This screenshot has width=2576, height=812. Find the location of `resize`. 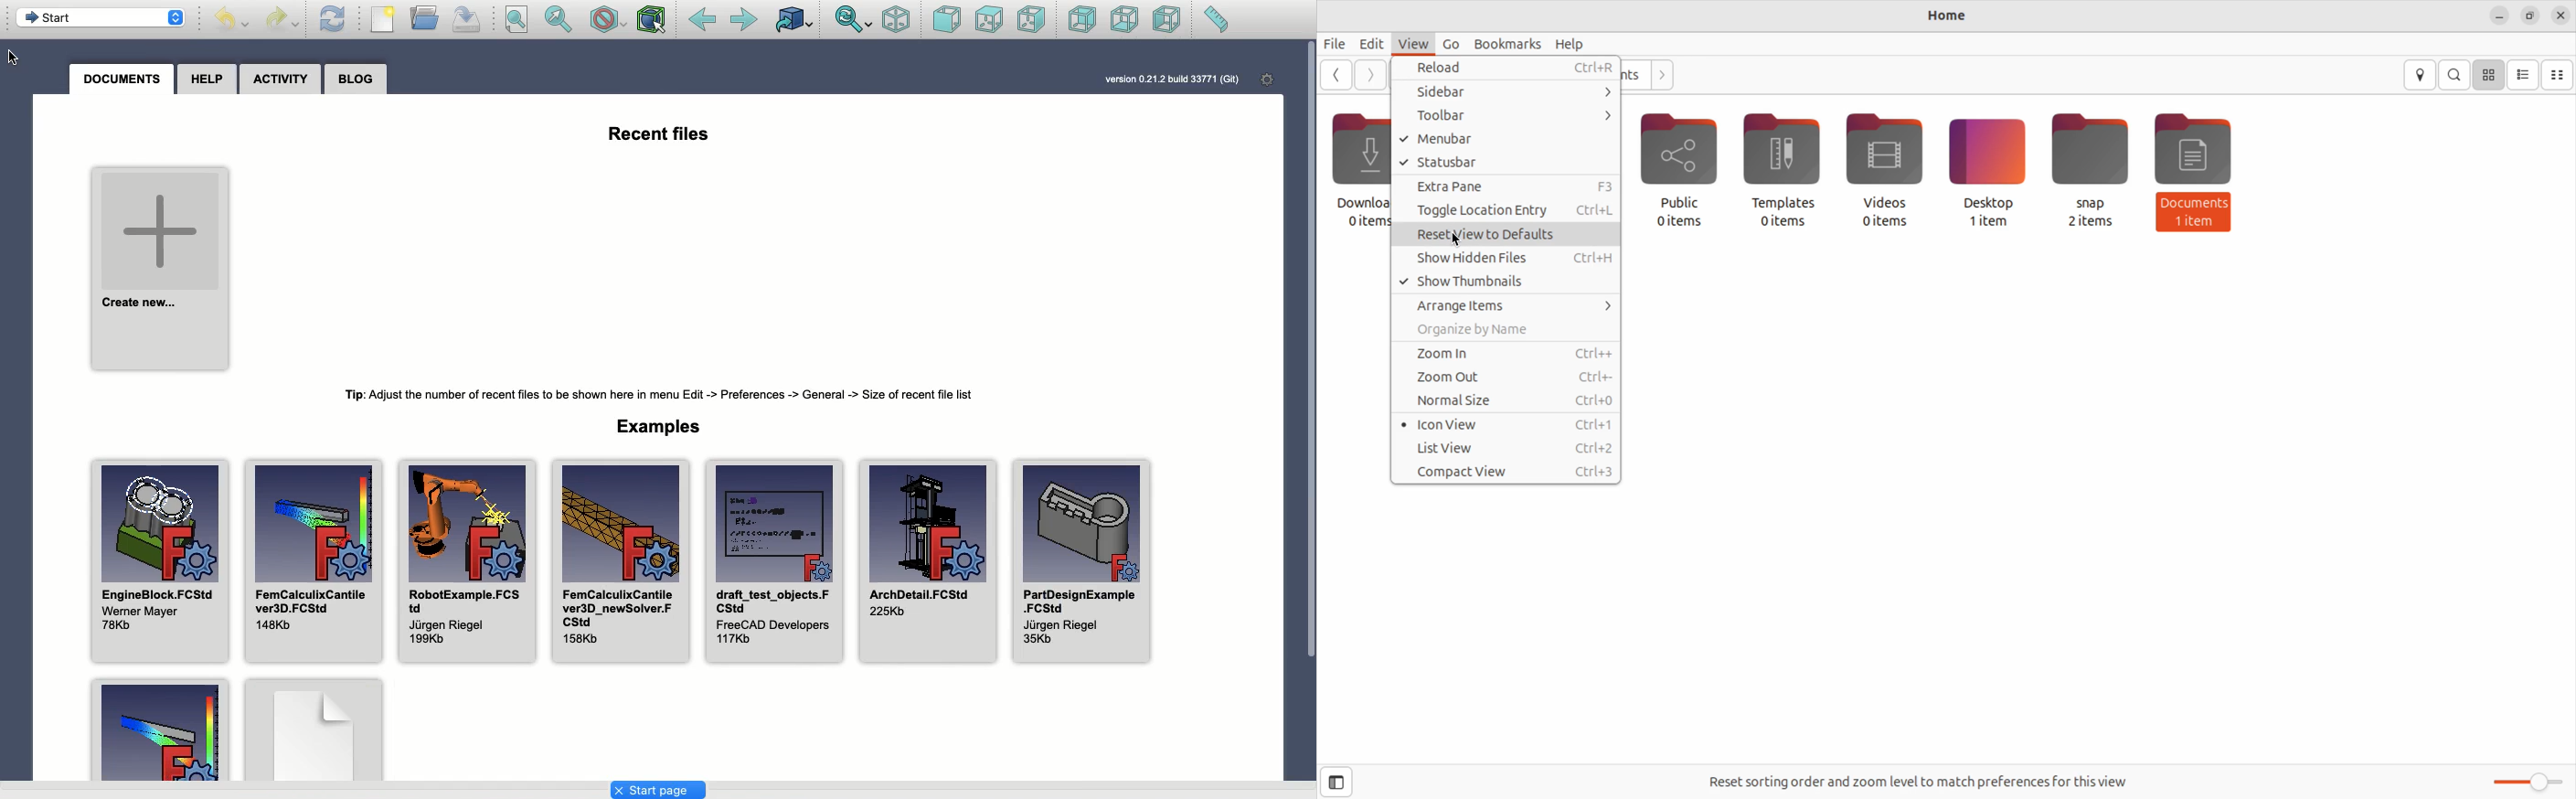

resize is located at coordinates (2531, 16).